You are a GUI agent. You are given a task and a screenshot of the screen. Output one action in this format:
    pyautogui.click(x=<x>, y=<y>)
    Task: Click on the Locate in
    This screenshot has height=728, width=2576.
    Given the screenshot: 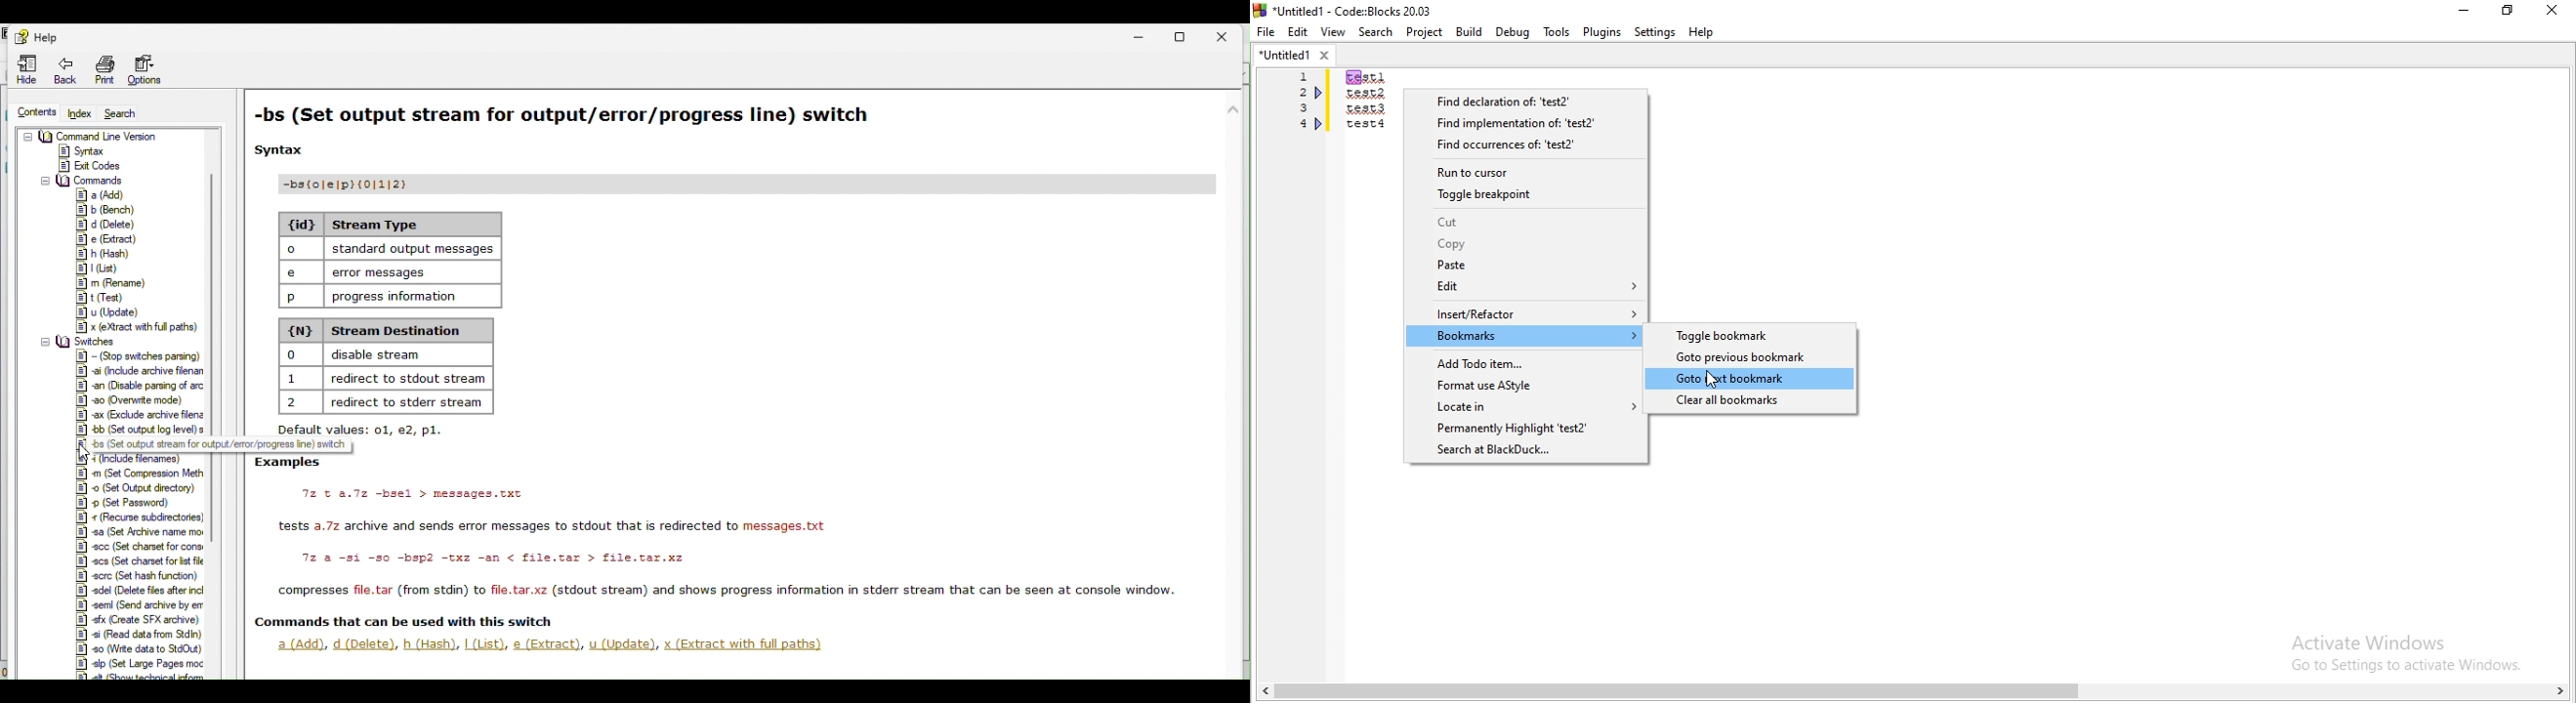 What is the action you would take?
    pyautogui.click(x=1523, y=407)
    